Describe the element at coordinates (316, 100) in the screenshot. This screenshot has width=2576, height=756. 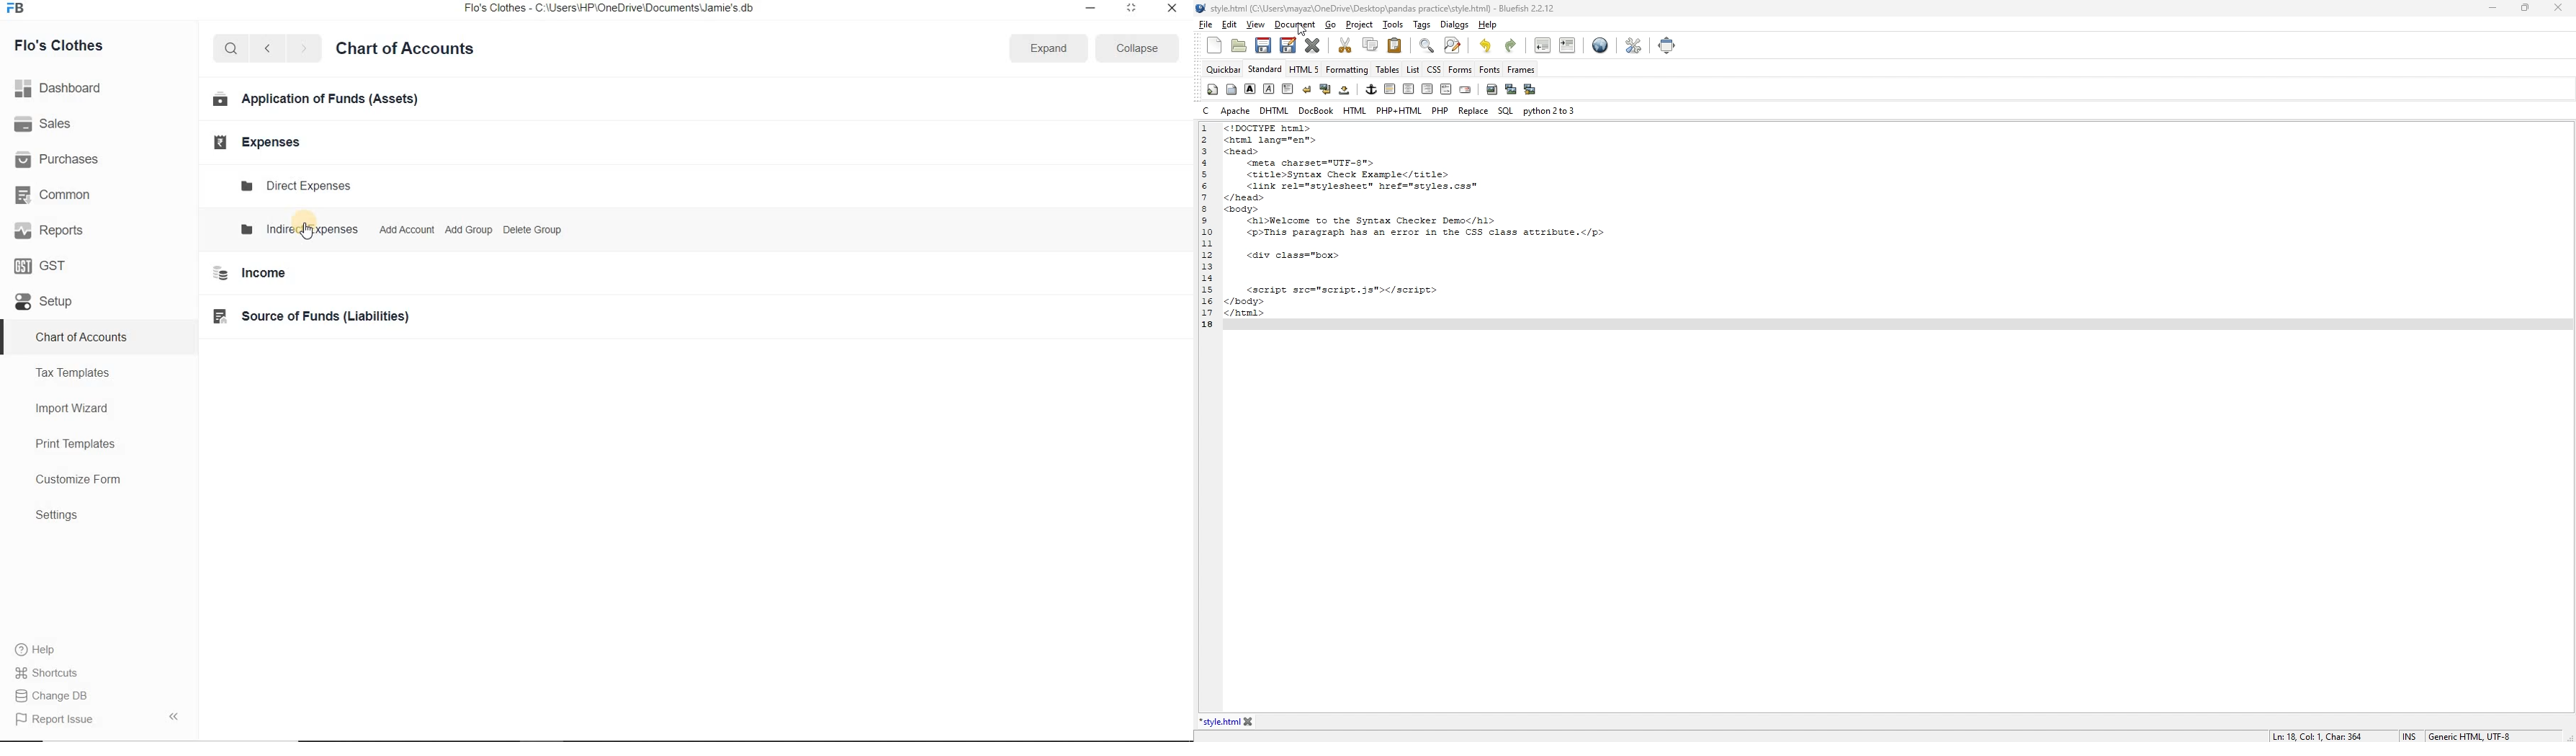
I see `Application of Funds (Assets)` at that location.